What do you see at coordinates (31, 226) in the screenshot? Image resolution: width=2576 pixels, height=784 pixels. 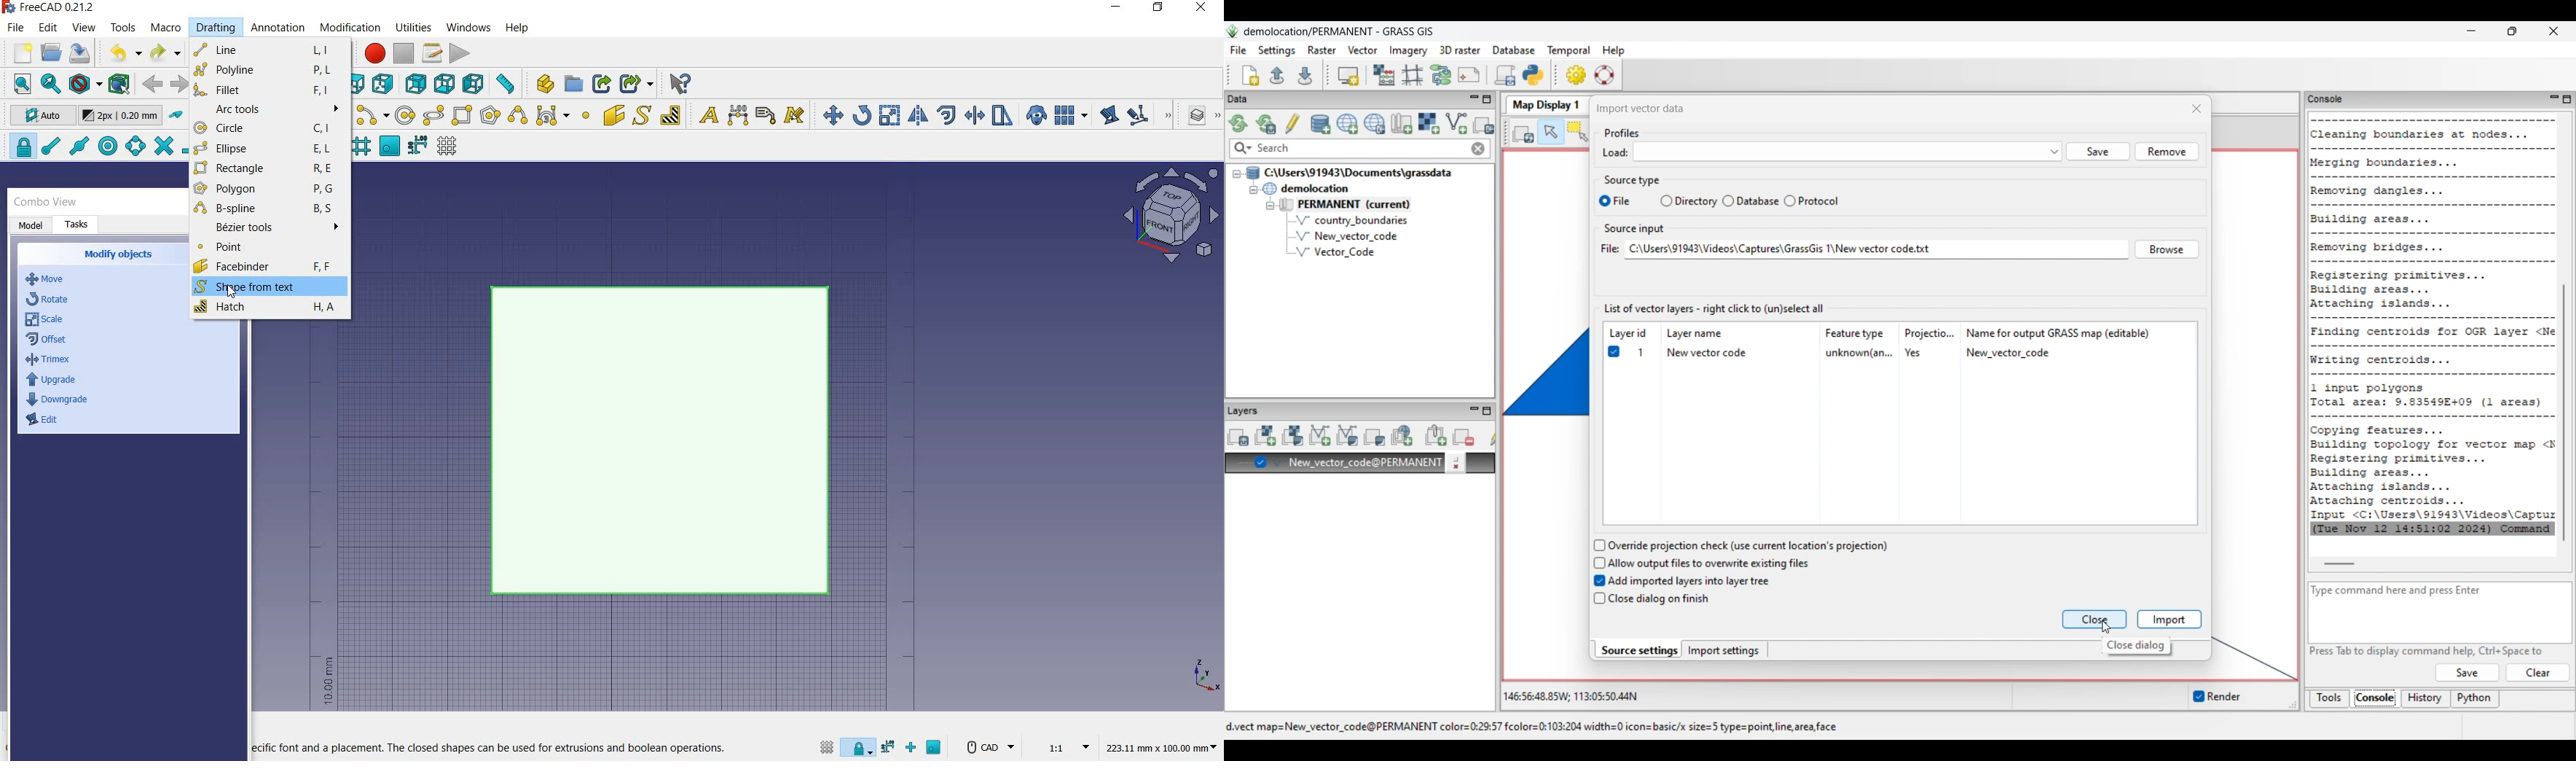 I see `model` at bounding box center [31, 226].